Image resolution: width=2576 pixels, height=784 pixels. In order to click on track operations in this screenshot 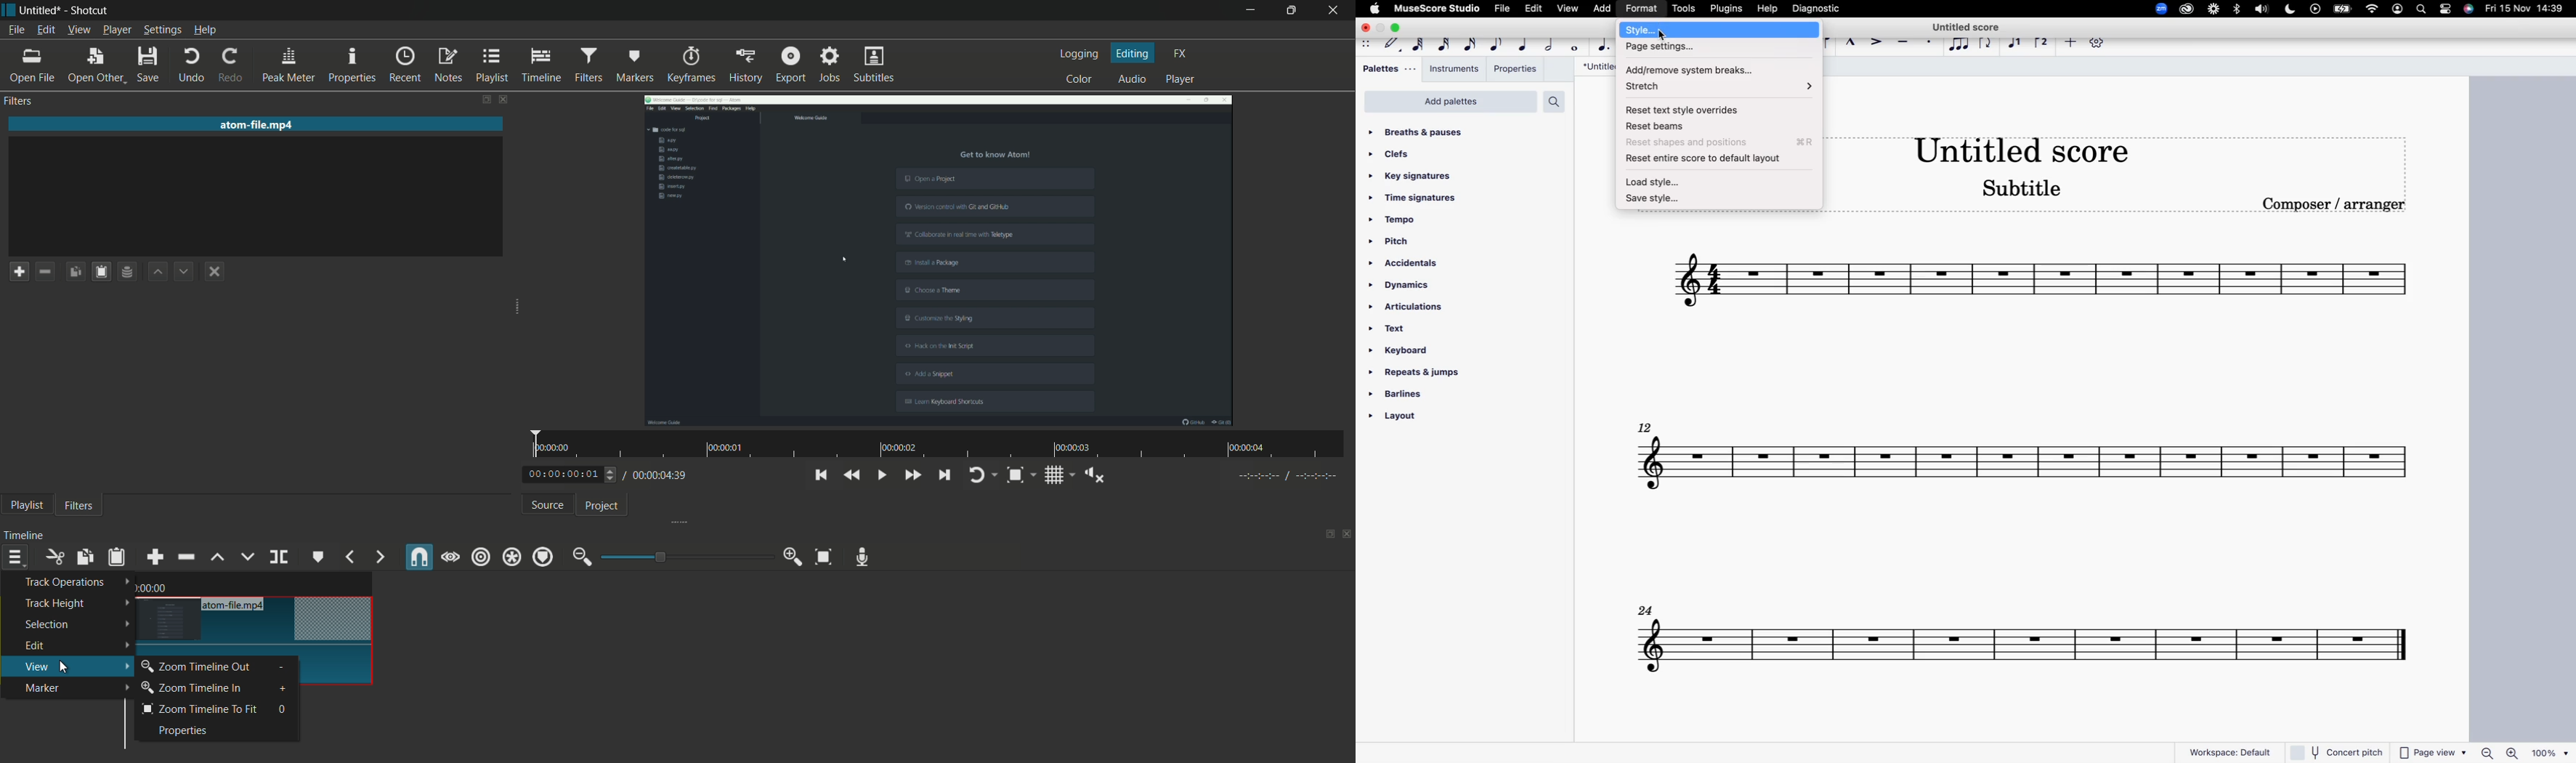, I will do `click(73, 582)`.